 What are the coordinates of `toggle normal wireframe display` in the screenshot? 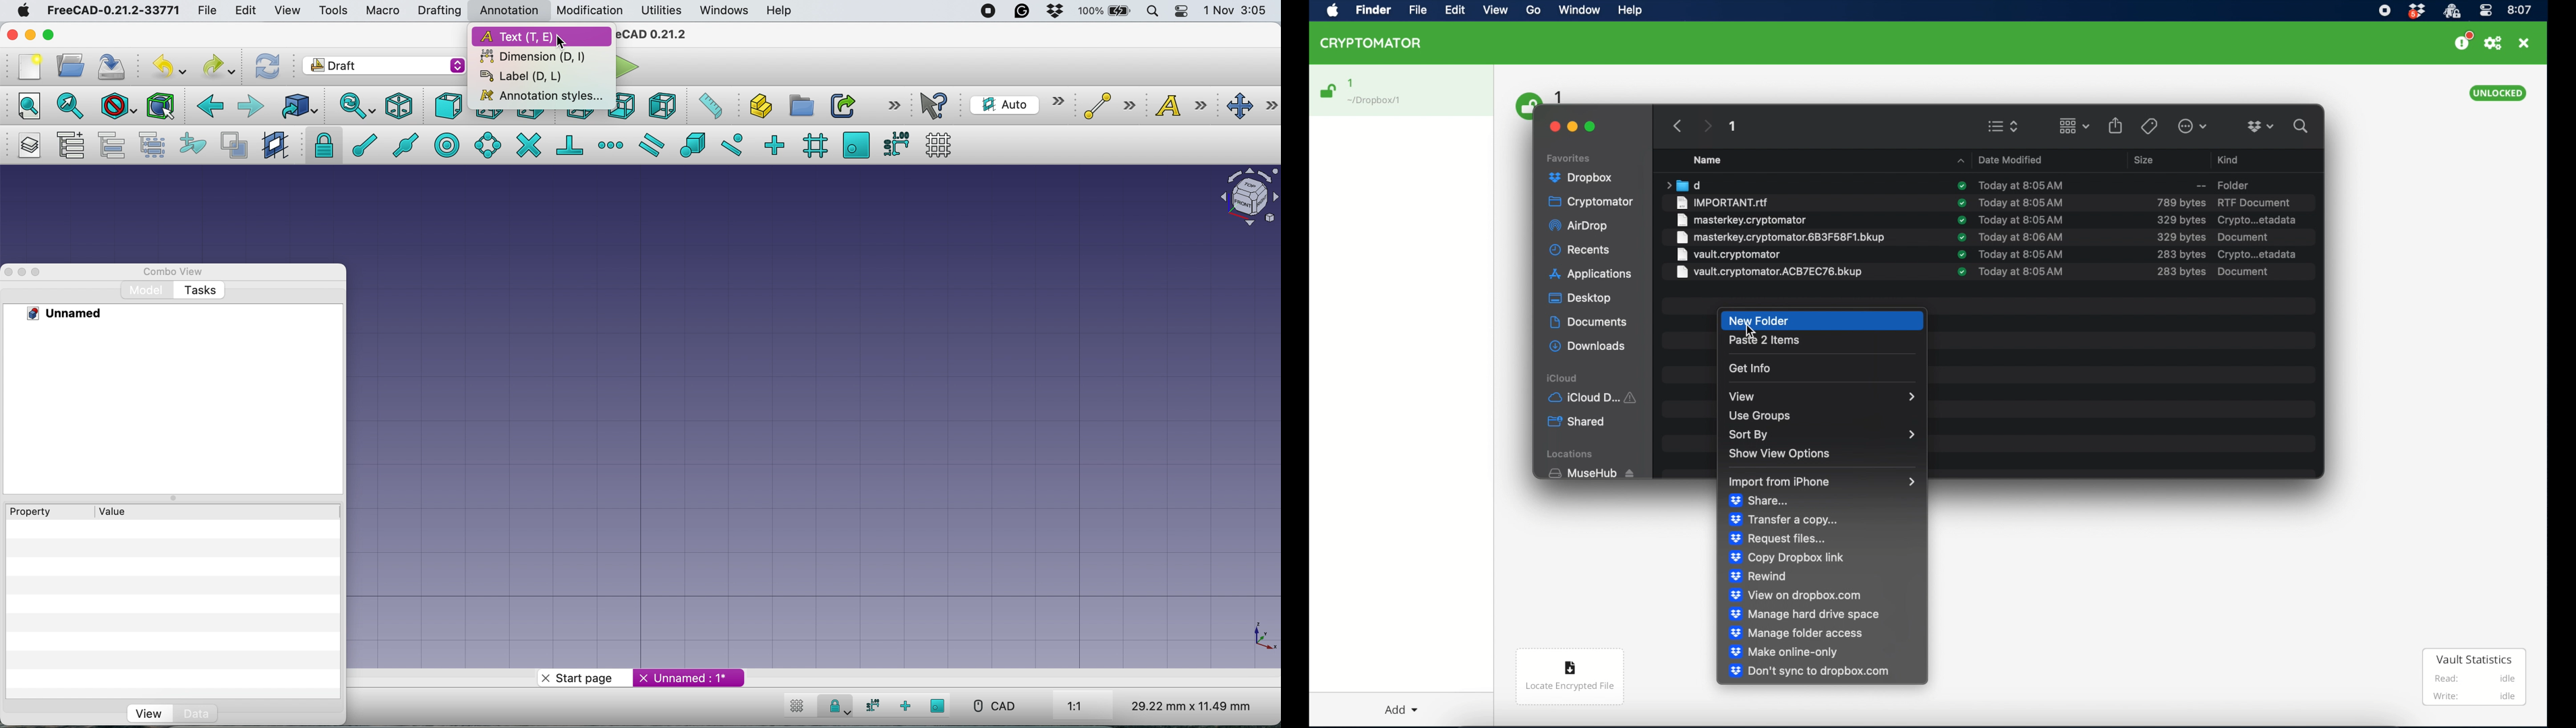 It's located at (233, 144).